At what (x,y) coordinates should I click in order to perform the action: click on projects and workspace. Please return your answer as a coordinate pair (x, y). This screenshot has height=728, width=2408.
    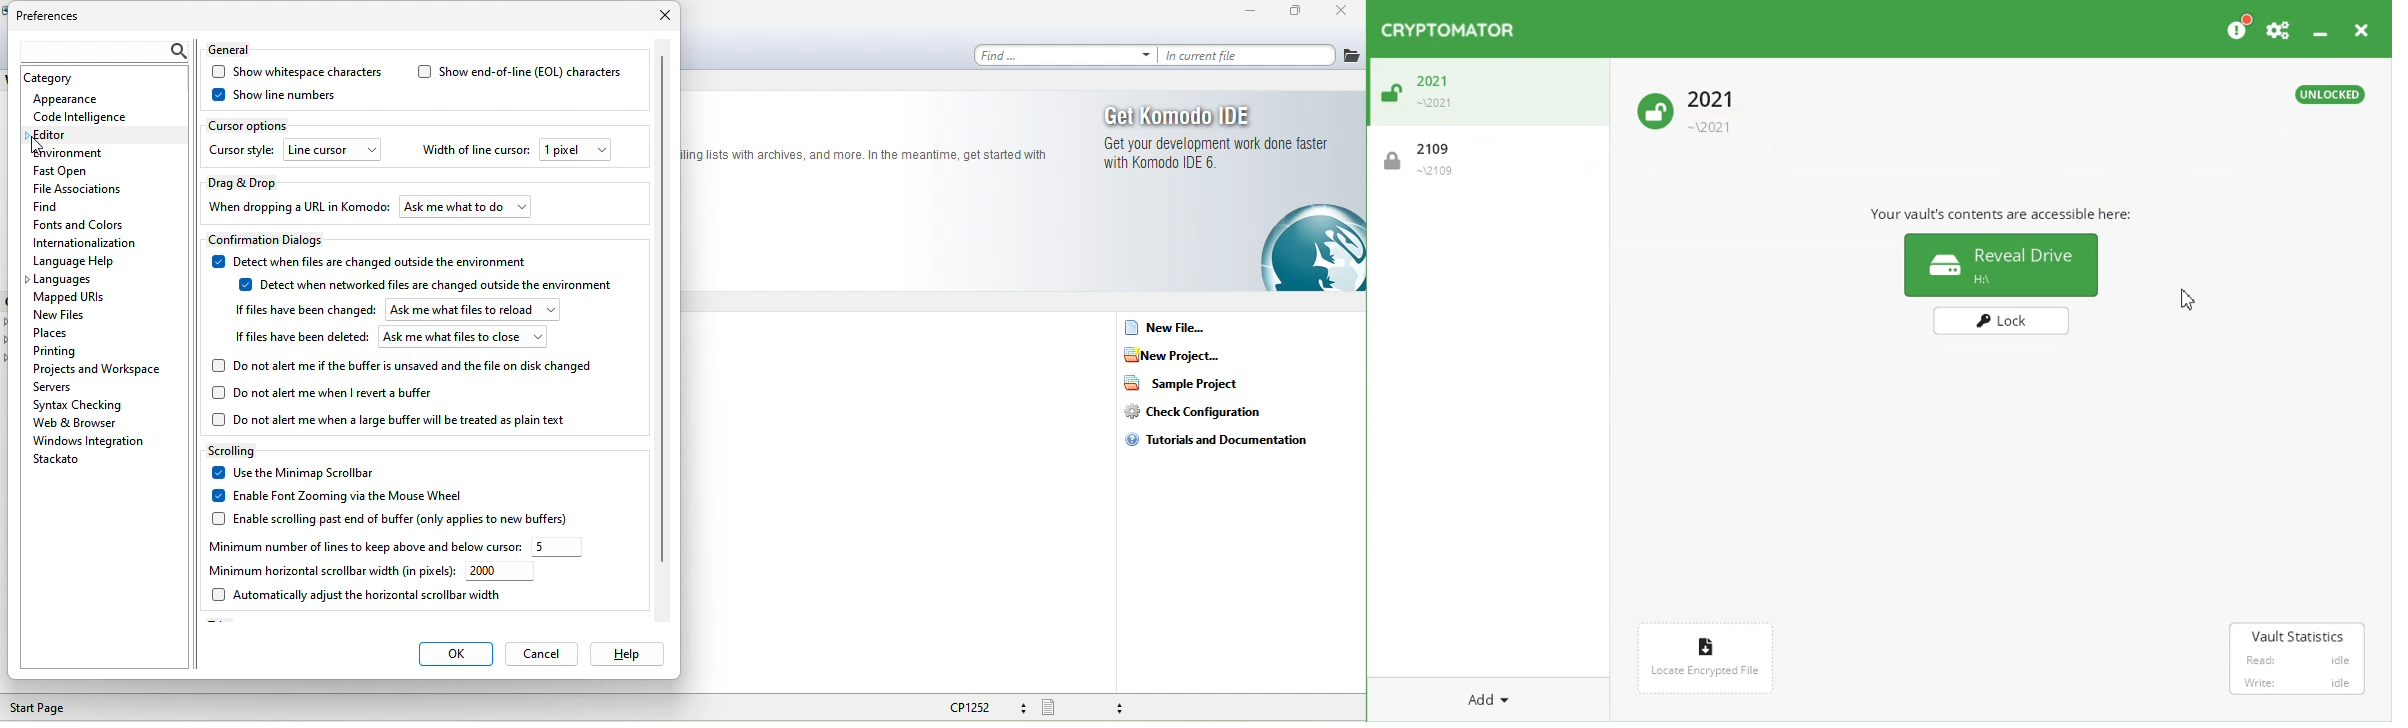
    Looking at the image, I should click on (100, 368).